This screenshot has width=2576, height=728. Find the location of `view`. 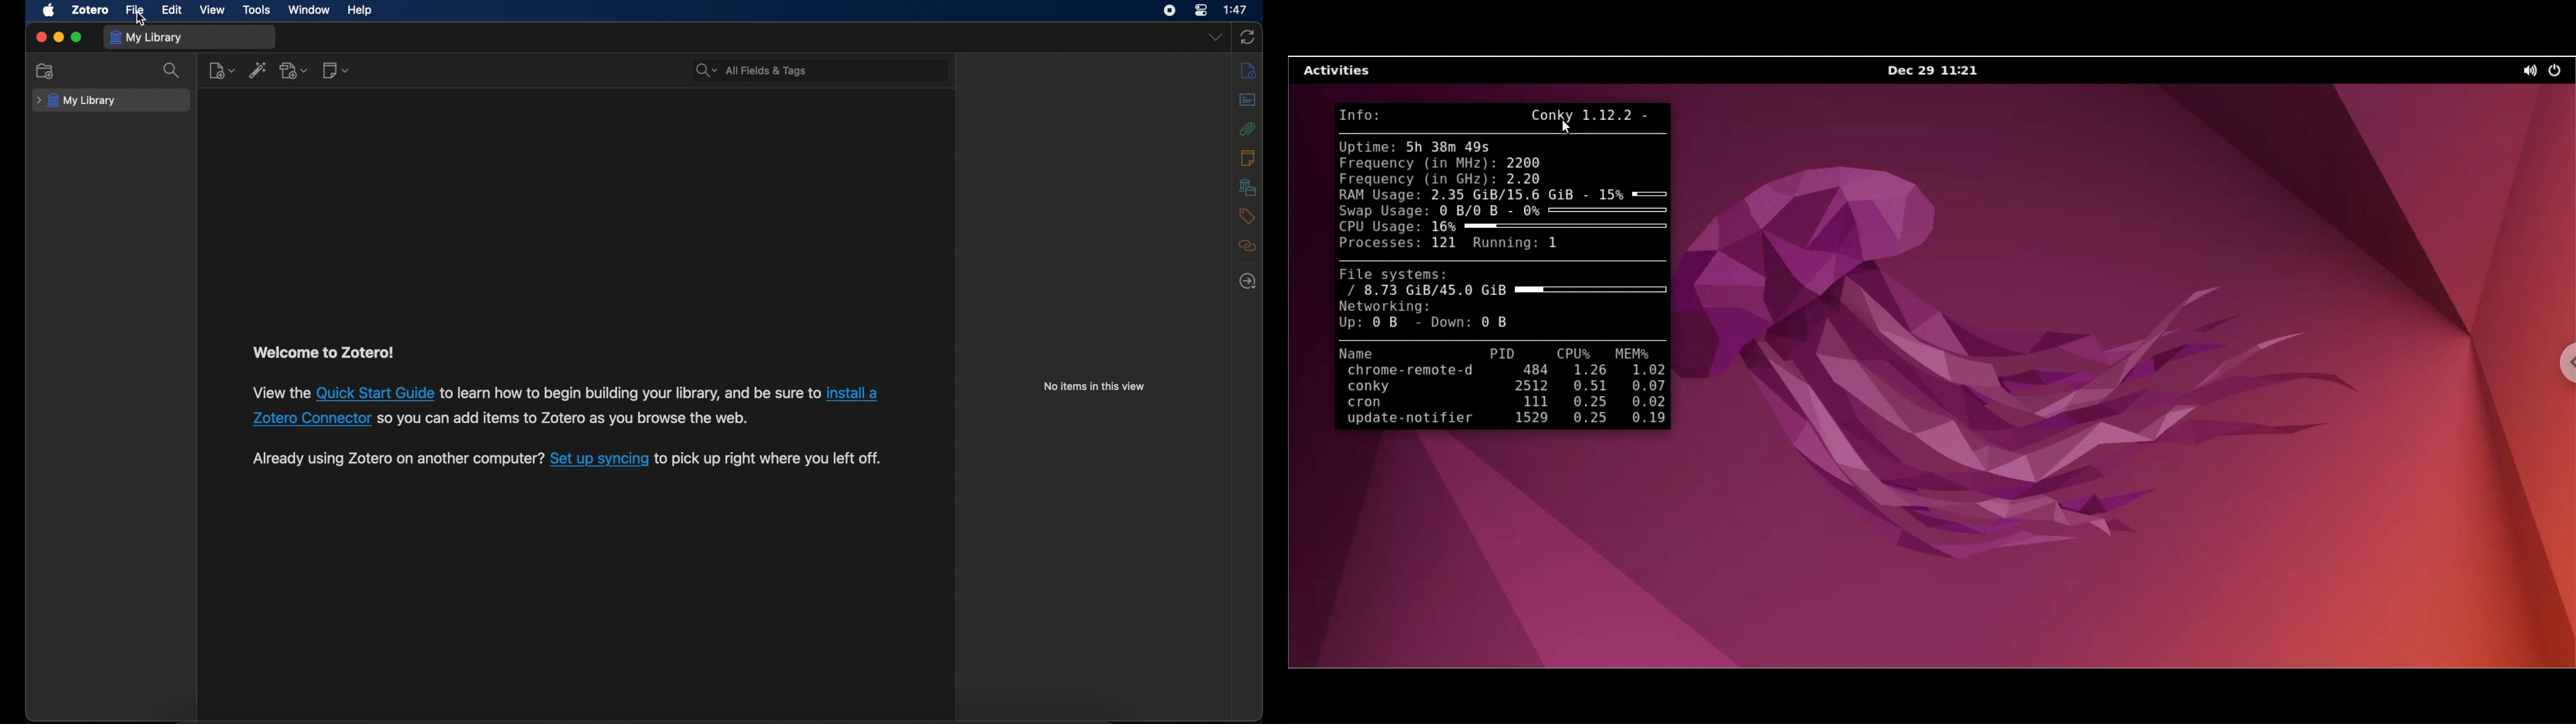

view is located at coordinates (213, 10).